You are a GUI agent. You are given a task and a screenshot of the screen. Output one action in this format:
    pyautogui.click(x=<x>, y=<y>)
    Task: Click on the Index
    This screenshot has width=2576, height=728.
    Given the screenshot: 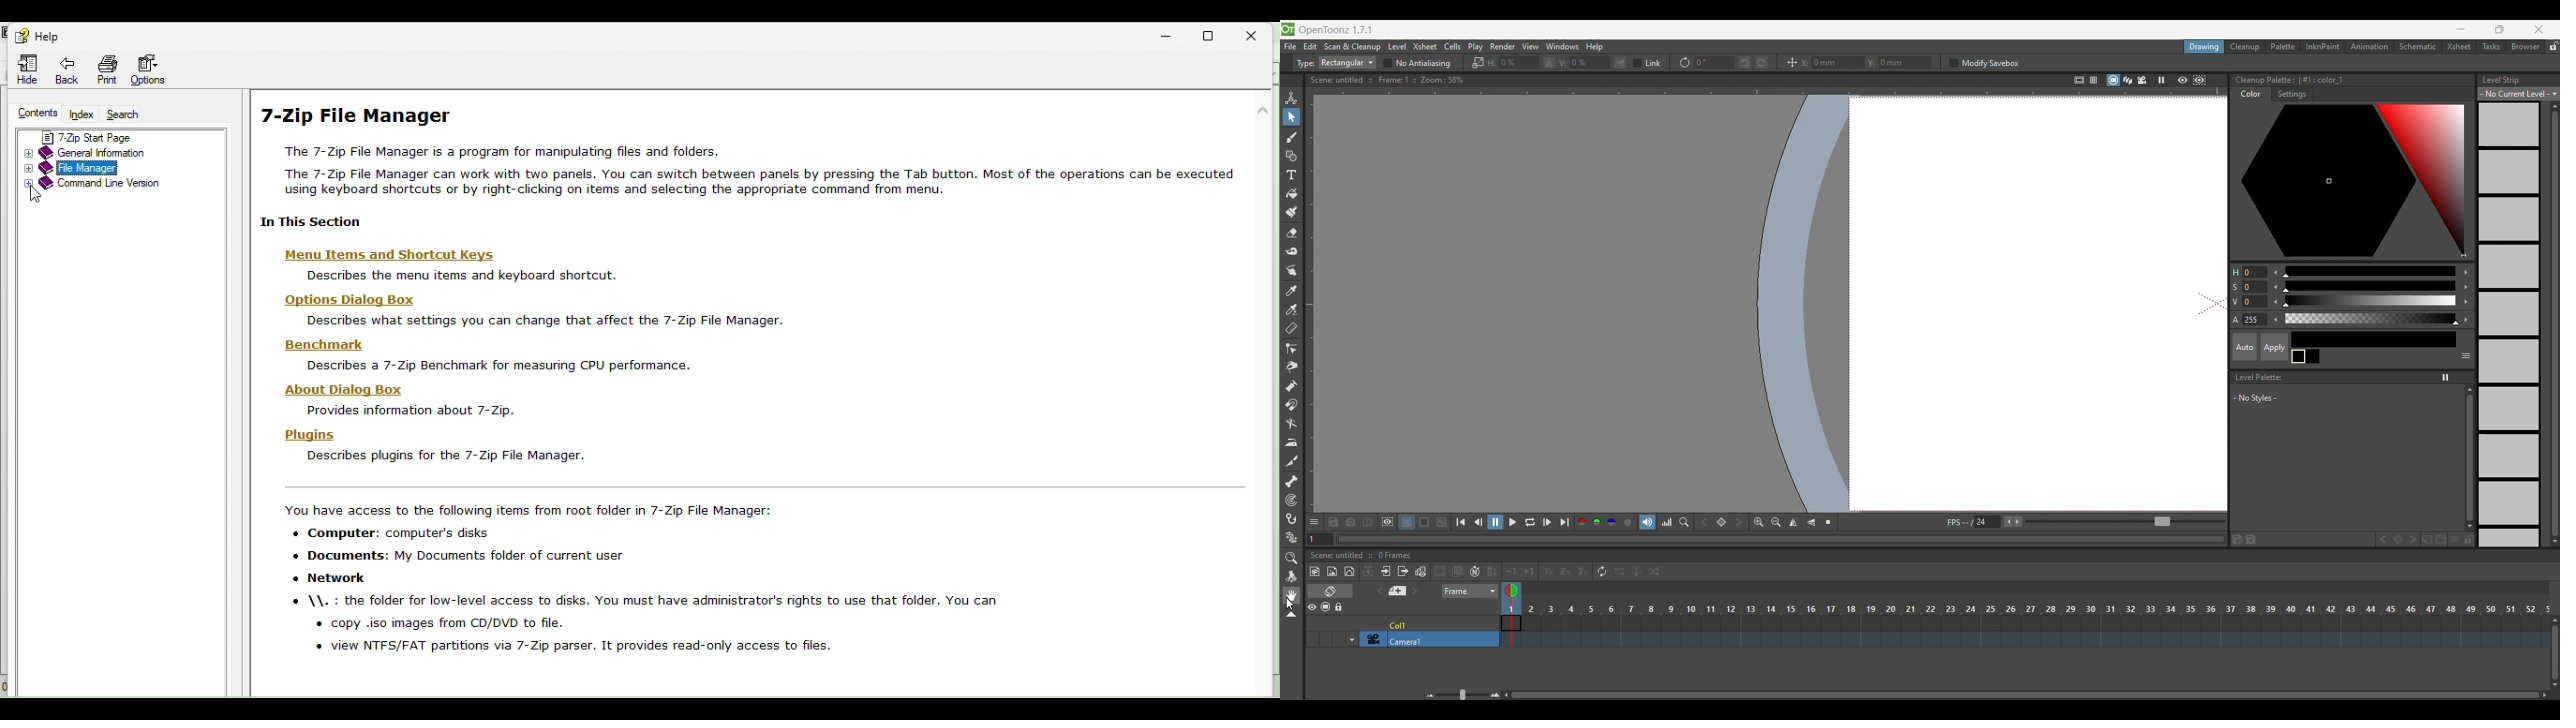 What is the action you would take?
    pyautogui.click(x=83, y=112)
    